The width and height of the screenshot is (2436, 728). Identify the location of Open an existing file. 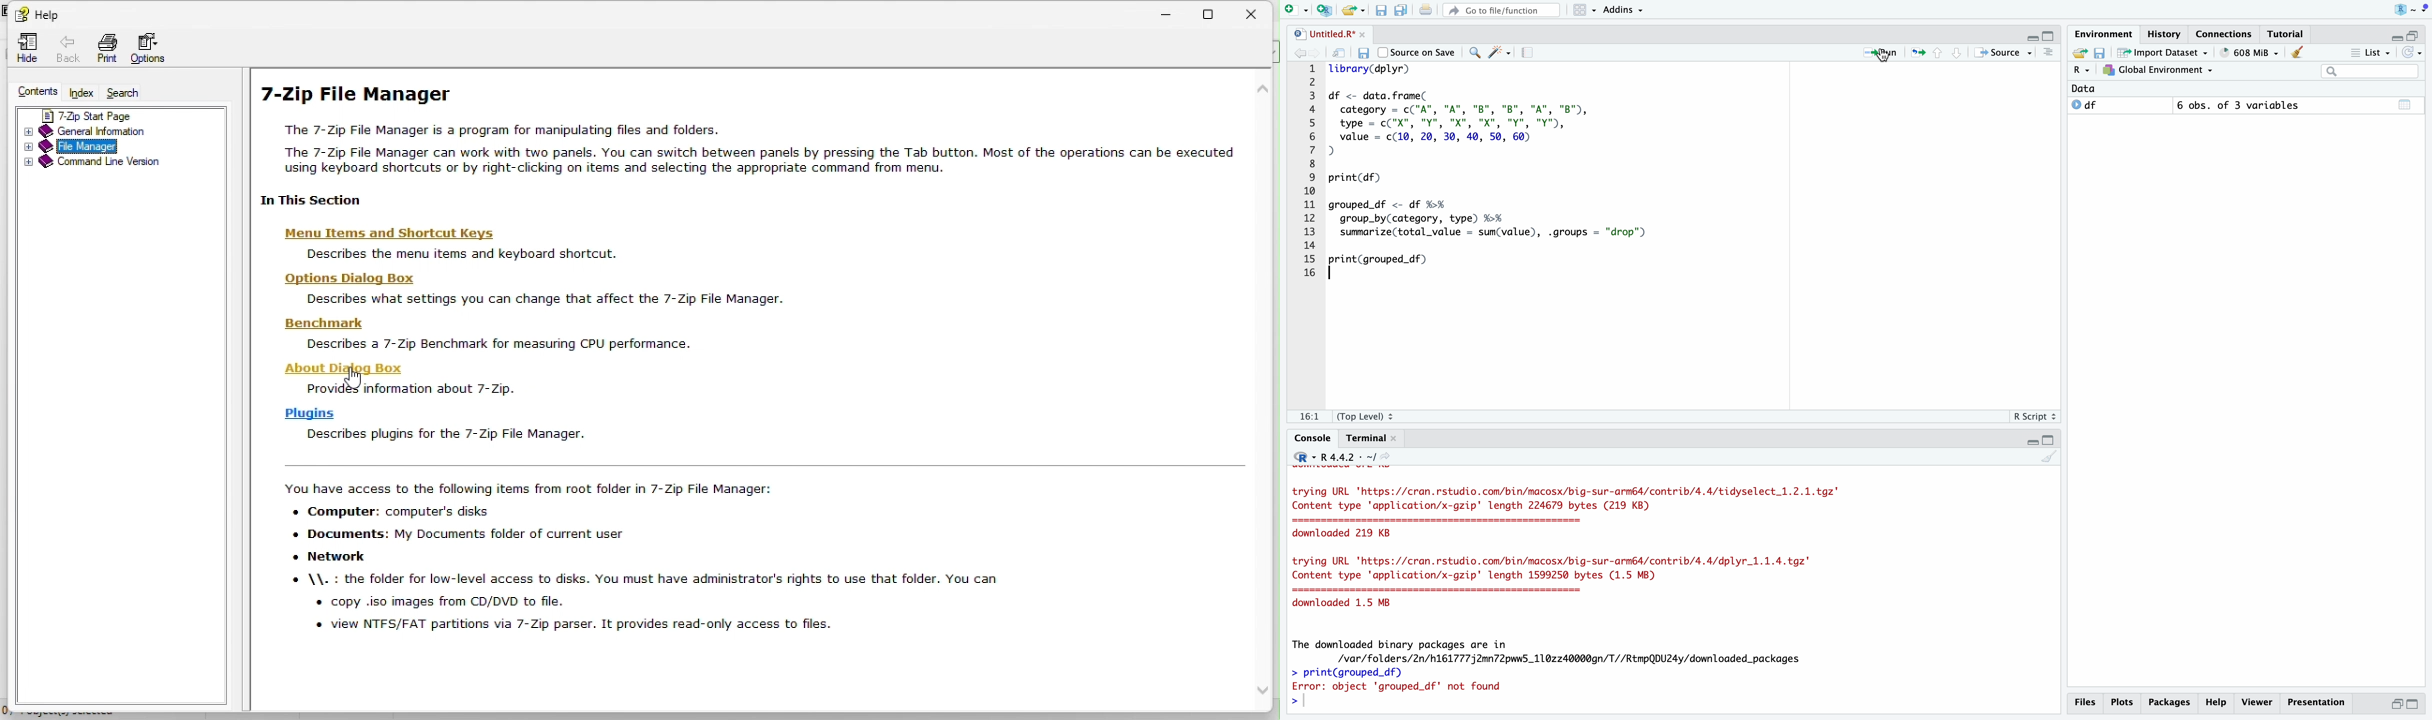
(1353, 9).